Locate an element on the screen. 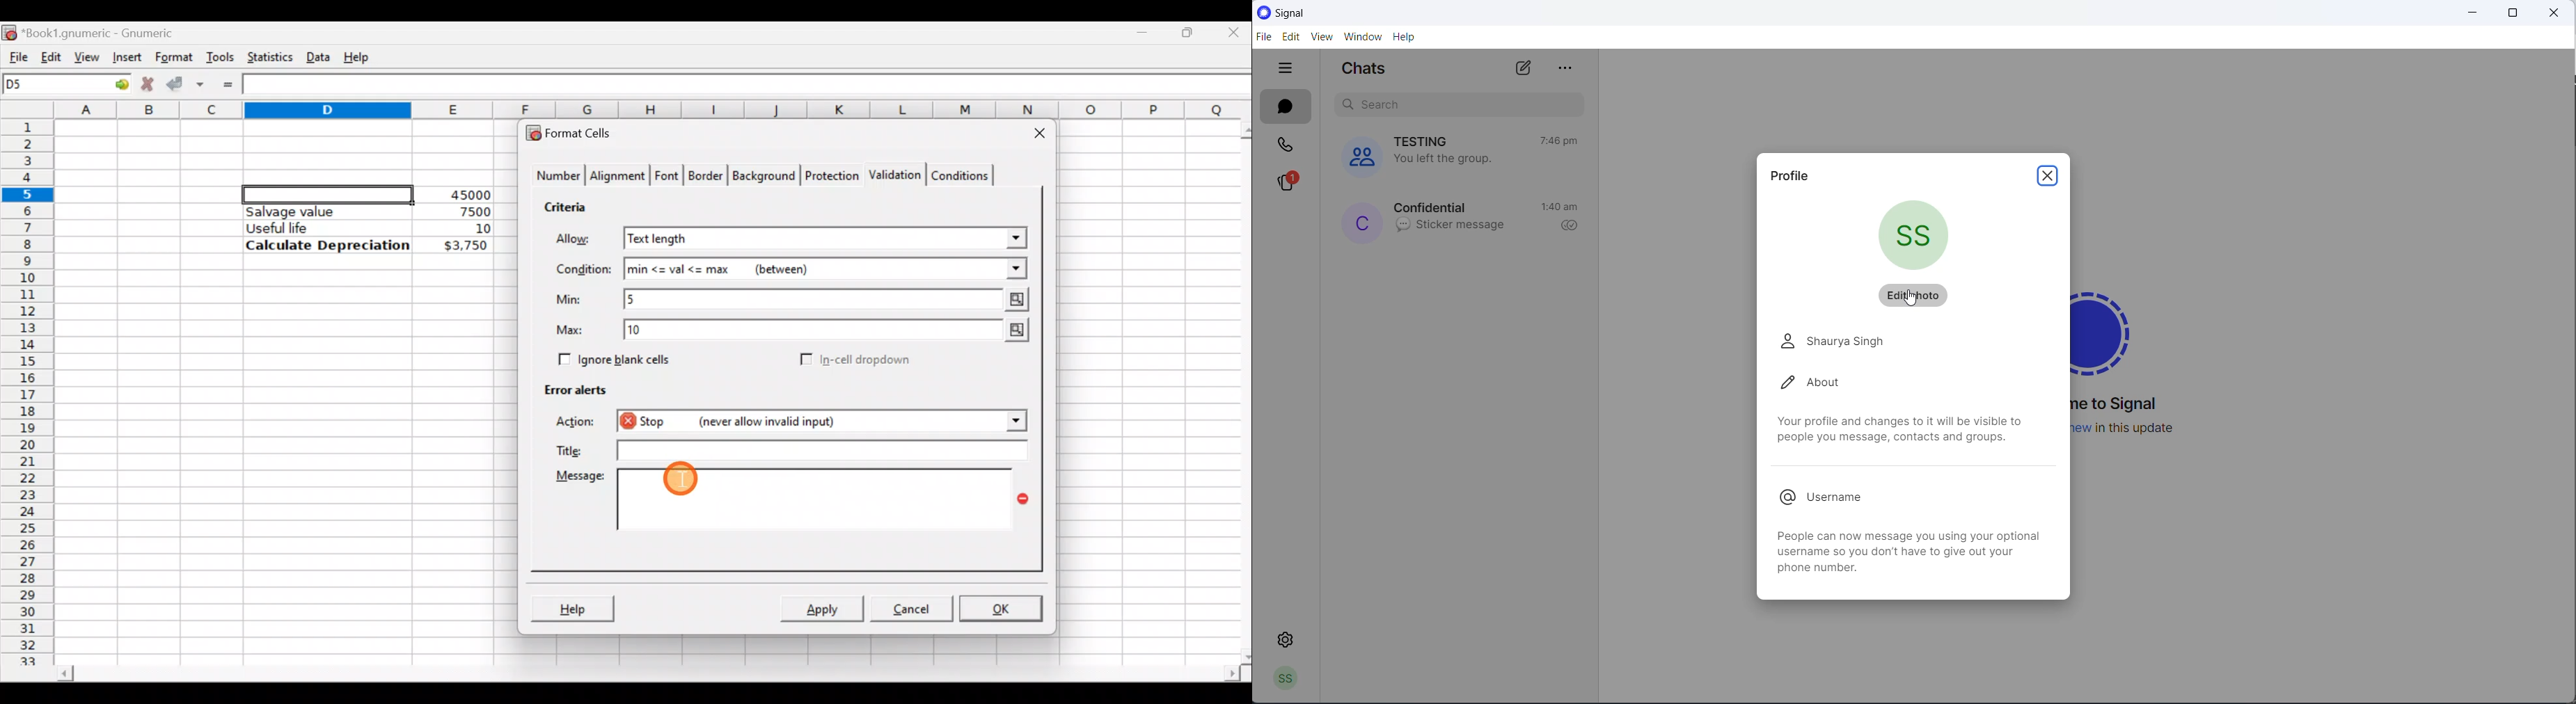 Image resolution: width=2576 pixels, height=728 pixels. last message is located at coordinates (1454, 225).